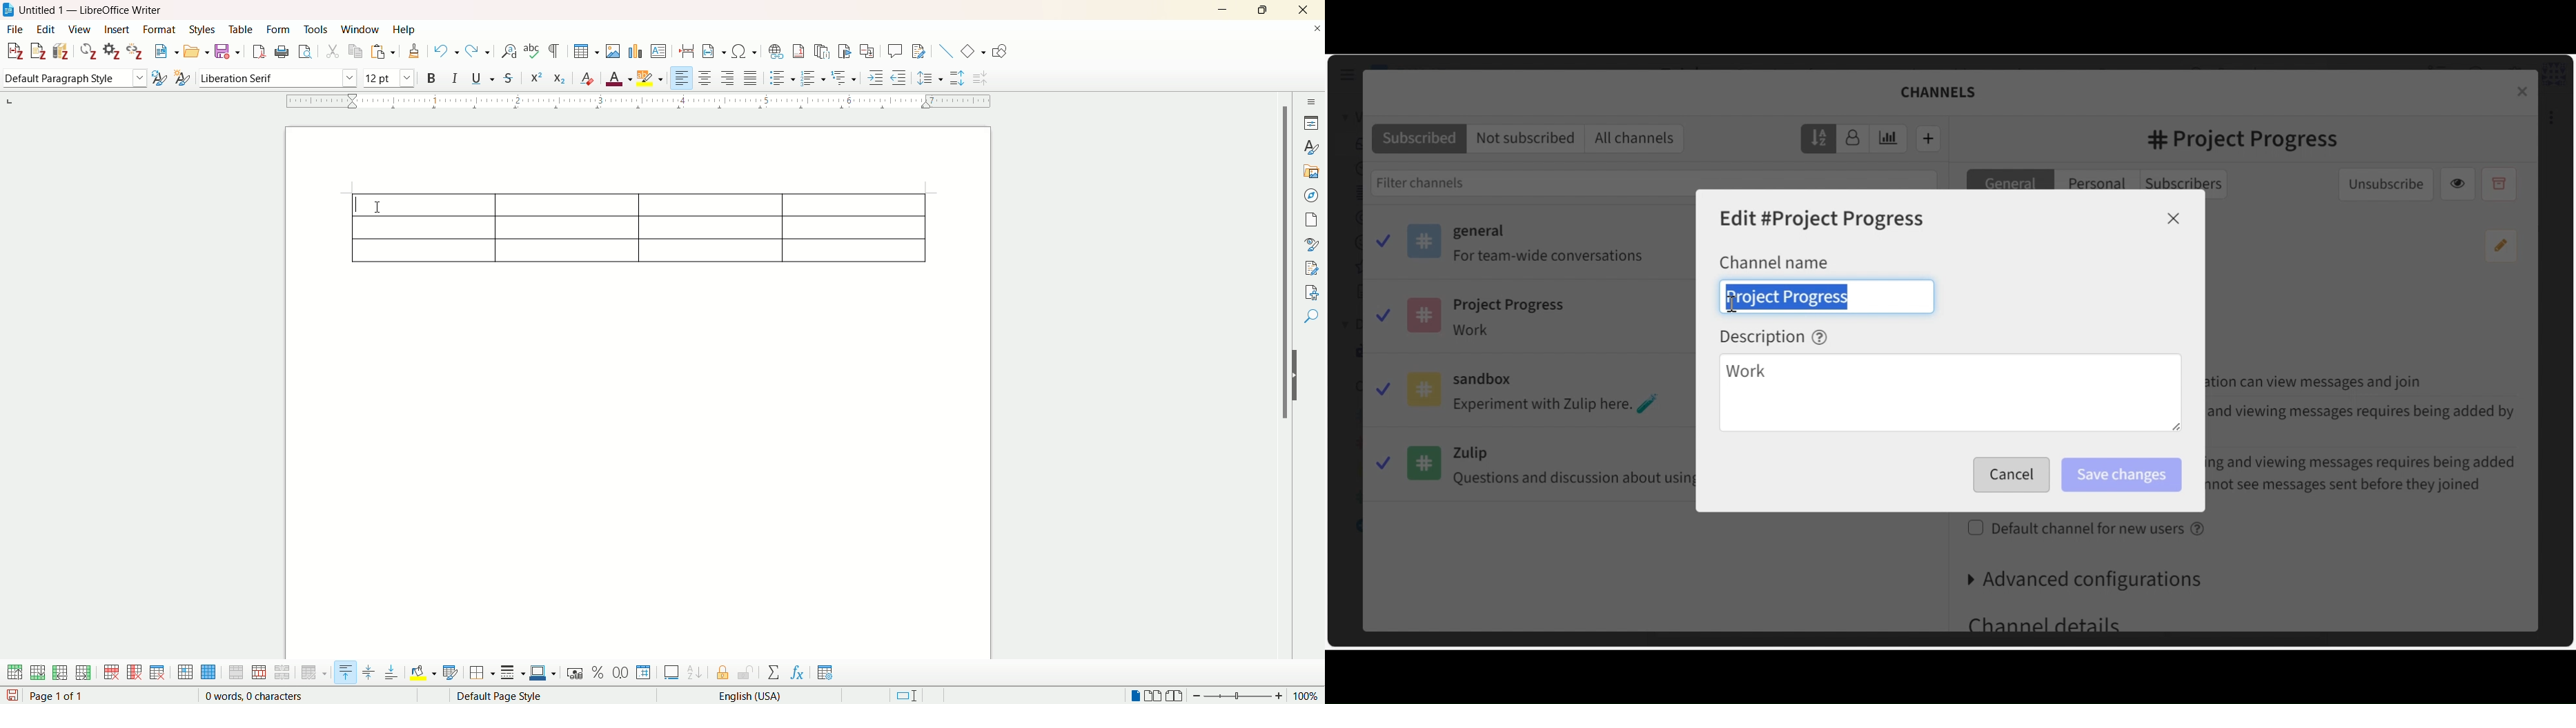 The image size is (2576, 728). Describe the element at coordinates (304, 52) in the screenshot. I see `print preview` at that location.